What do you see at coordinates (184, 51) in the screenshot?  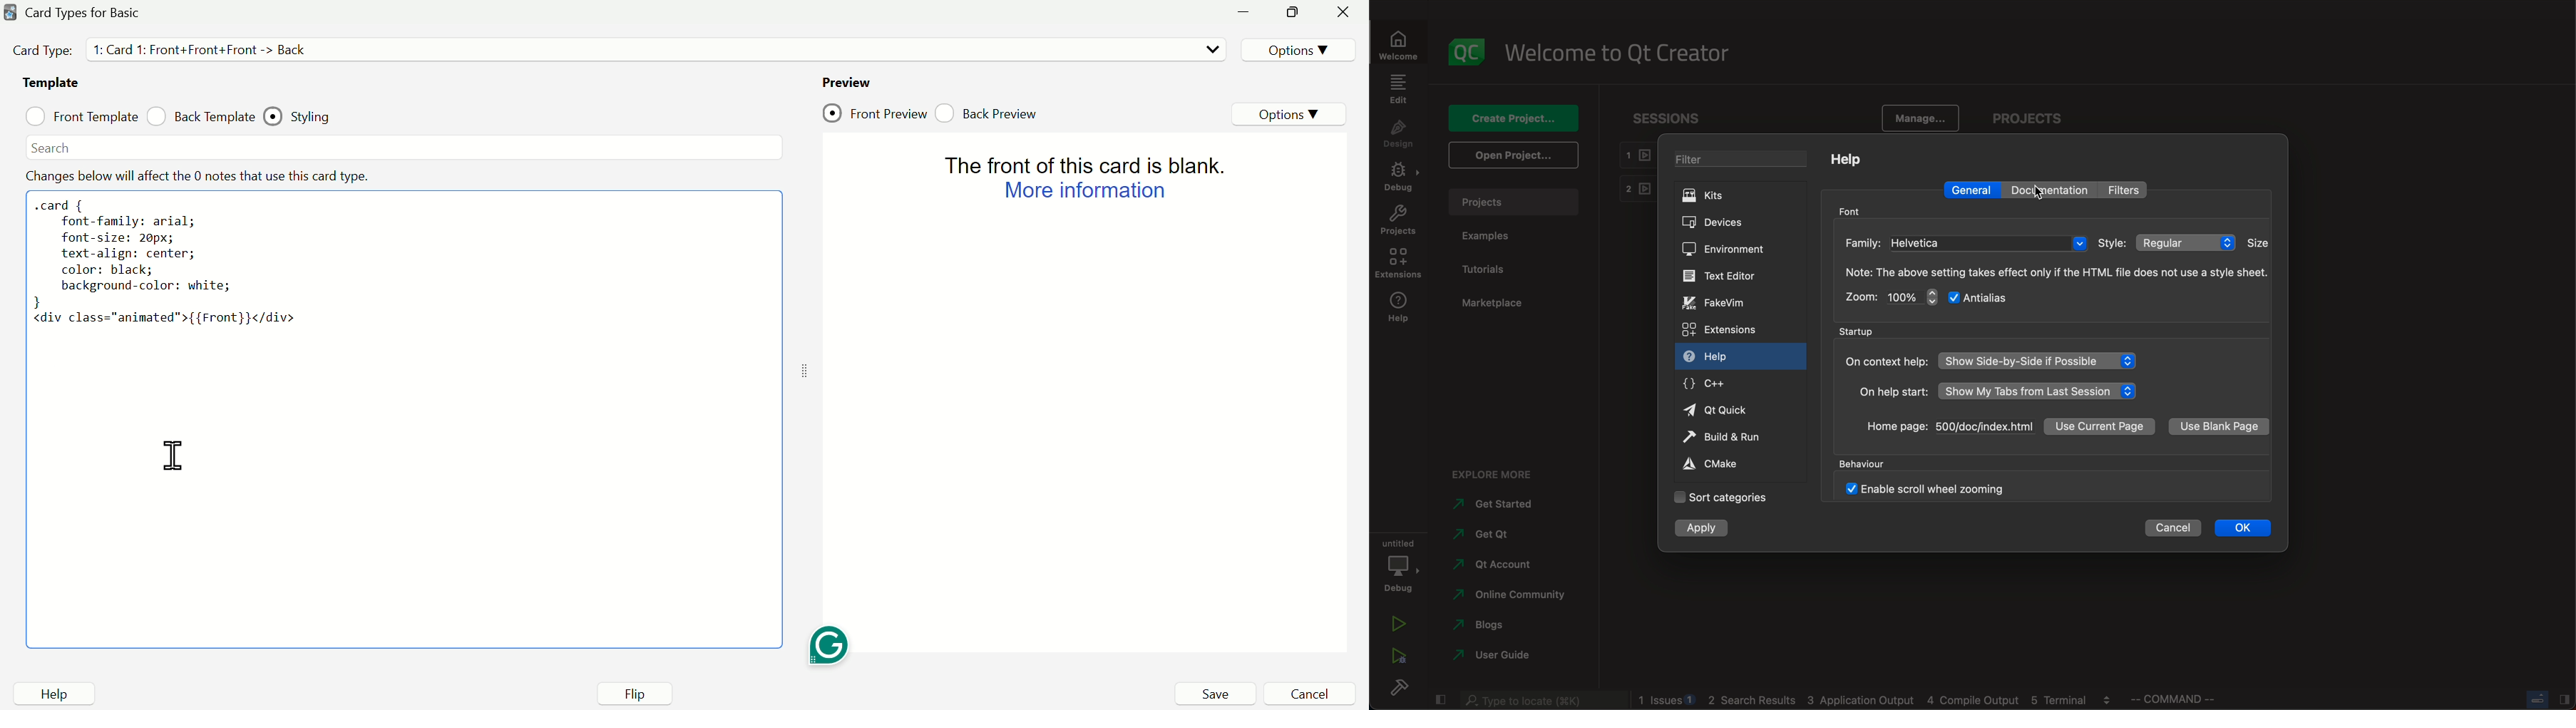 I see `Card Type` at bounding box center [184, 51].